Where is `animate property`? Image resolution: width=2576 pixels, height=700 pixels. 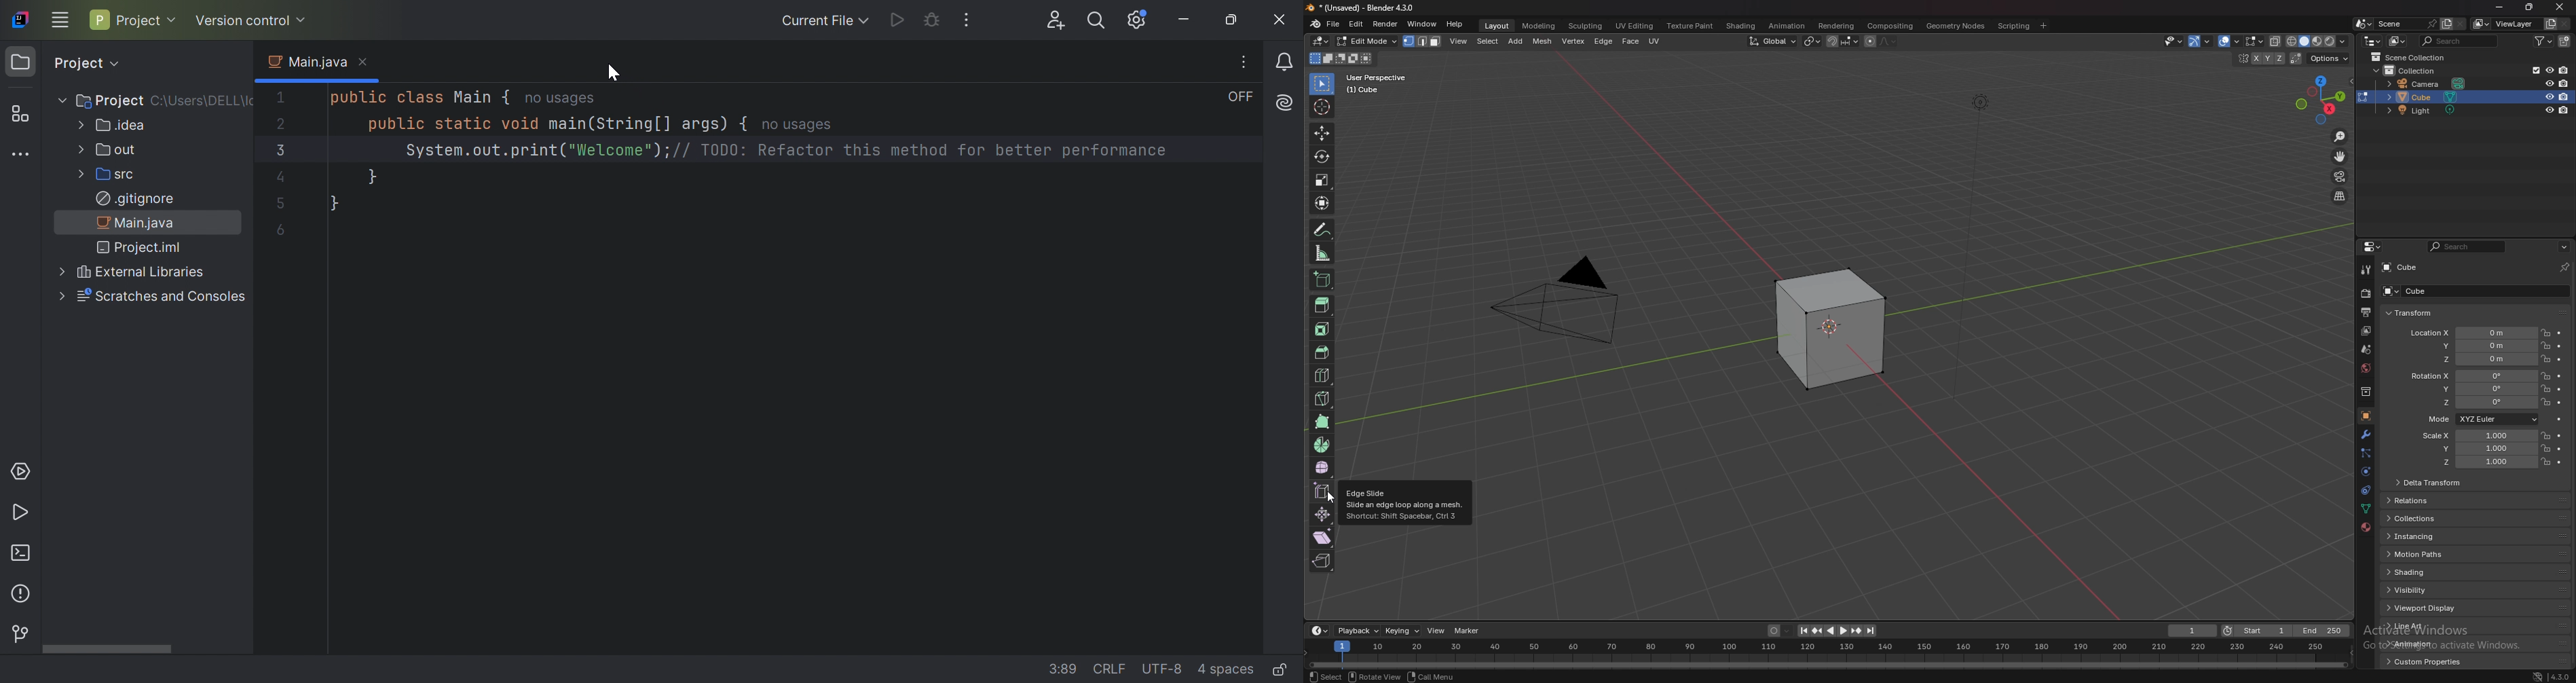 animate property is located at coordinates (2558, 418).